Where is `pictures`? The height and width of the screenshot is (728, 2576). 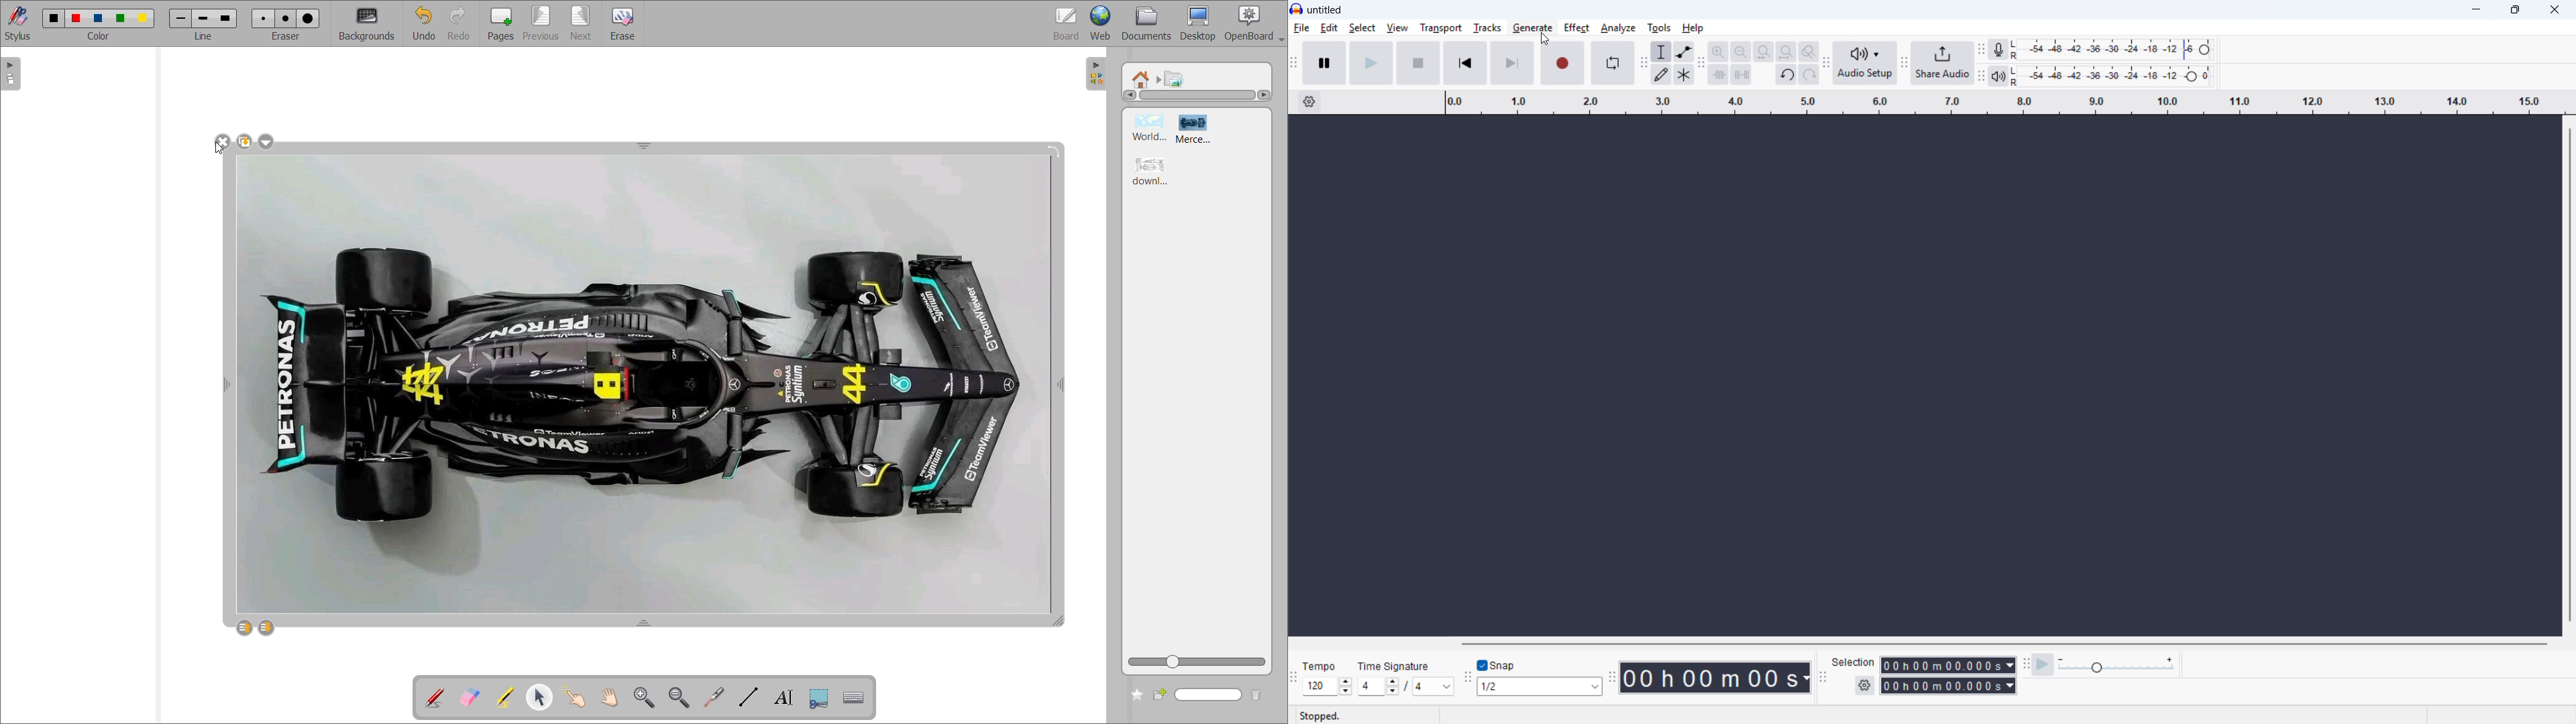 pictures is located at coordinates (1177, 78).